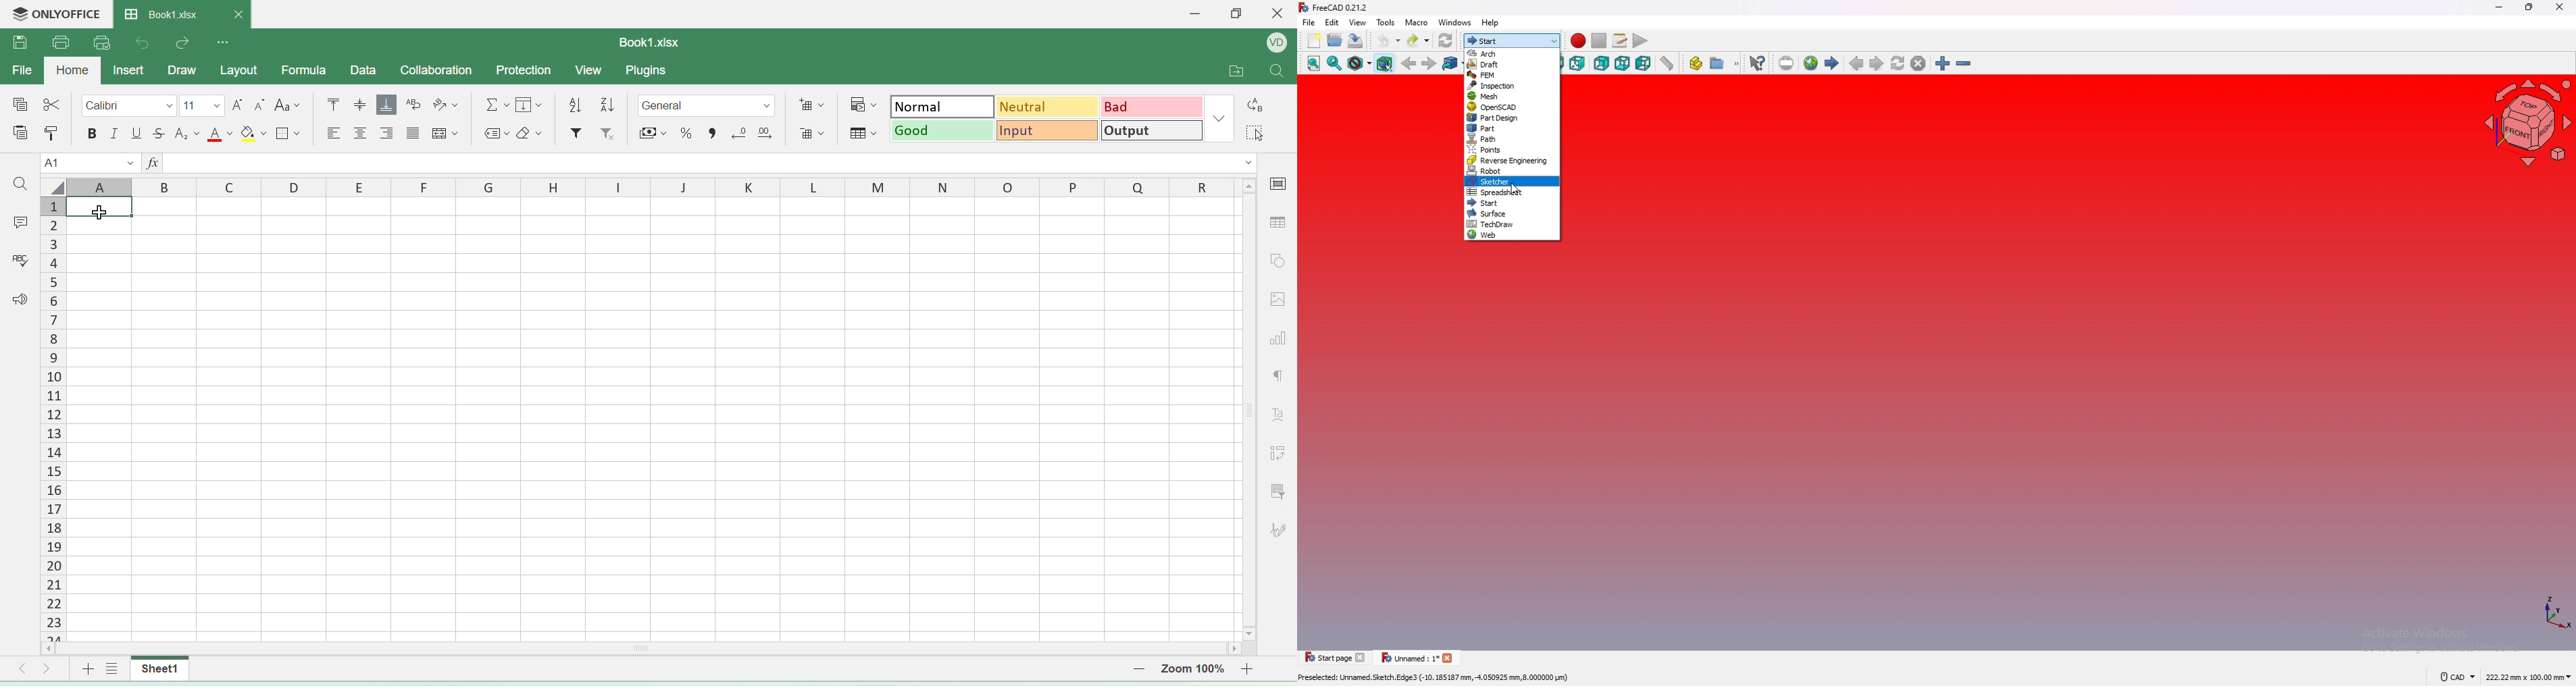  Describe the element at coordinates (238, 70) in the screenshot. I see `layout` at that location.